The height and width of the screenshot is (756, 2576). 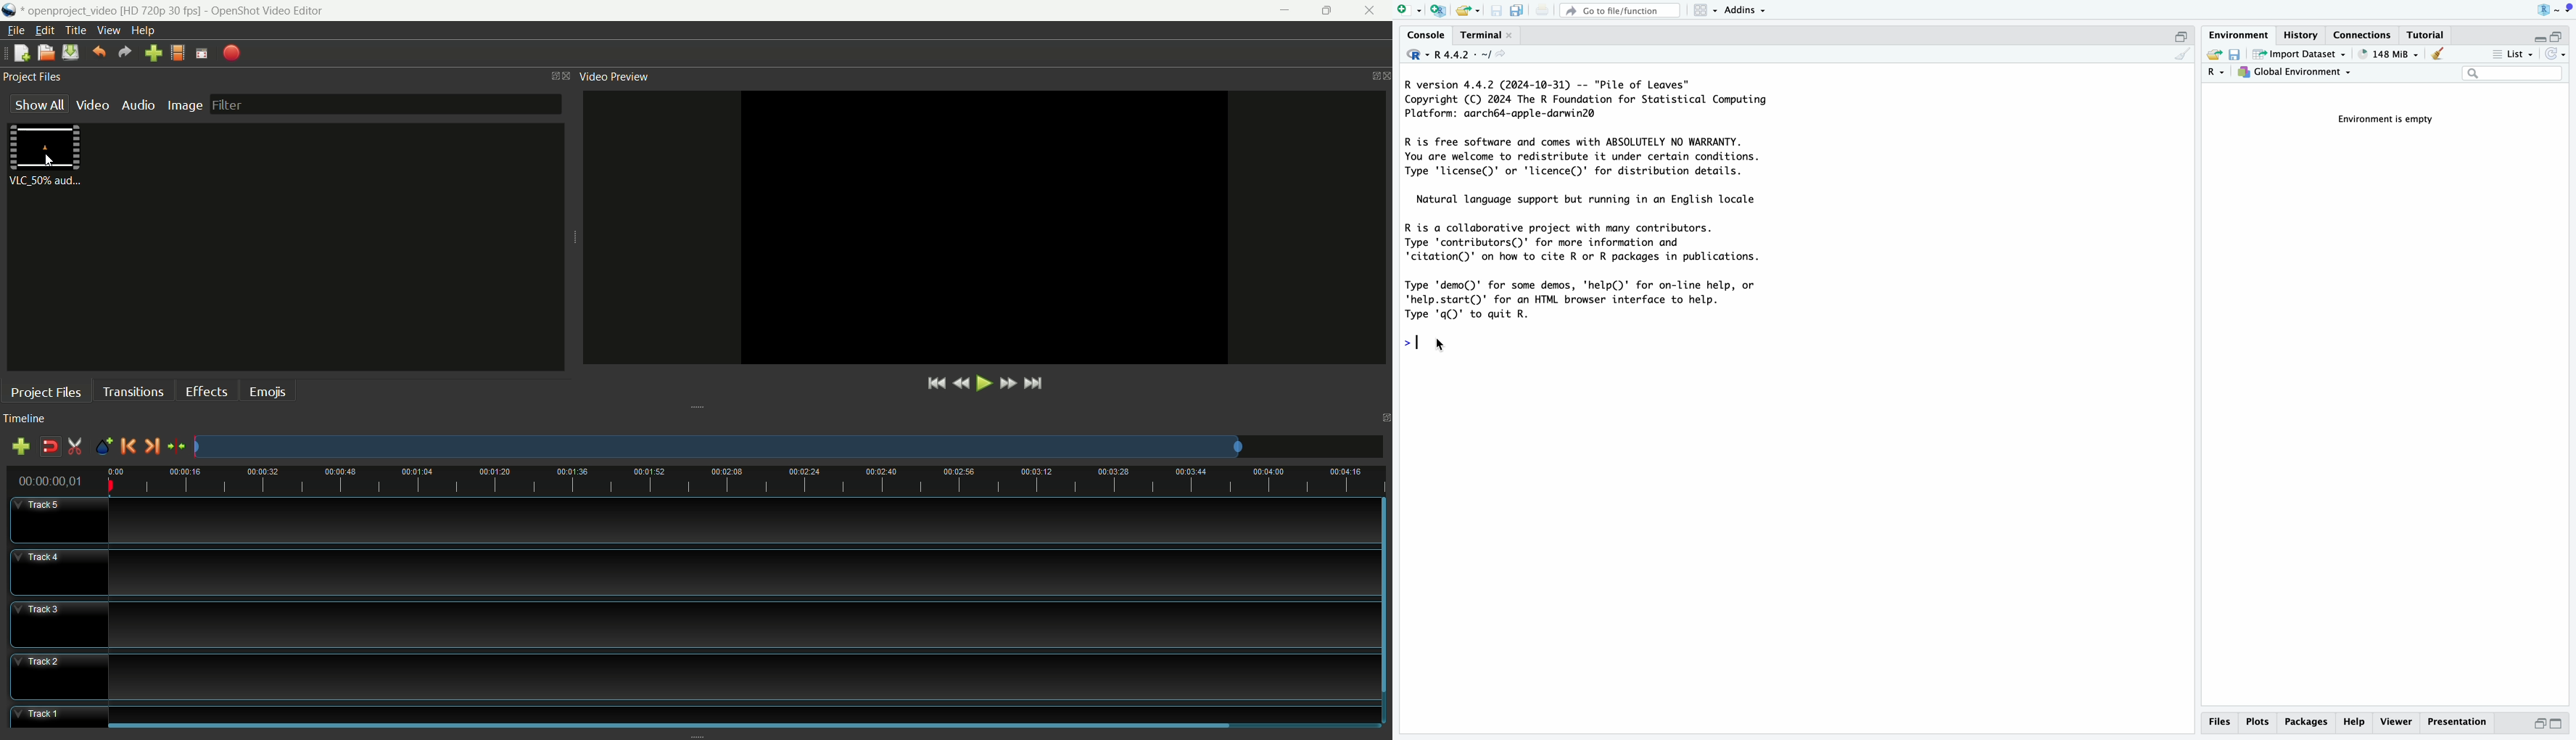 What do you see at coordinates (1582, 99) in the screenshot?
I see `description of version of R ` at bounding box center [1582, 99].